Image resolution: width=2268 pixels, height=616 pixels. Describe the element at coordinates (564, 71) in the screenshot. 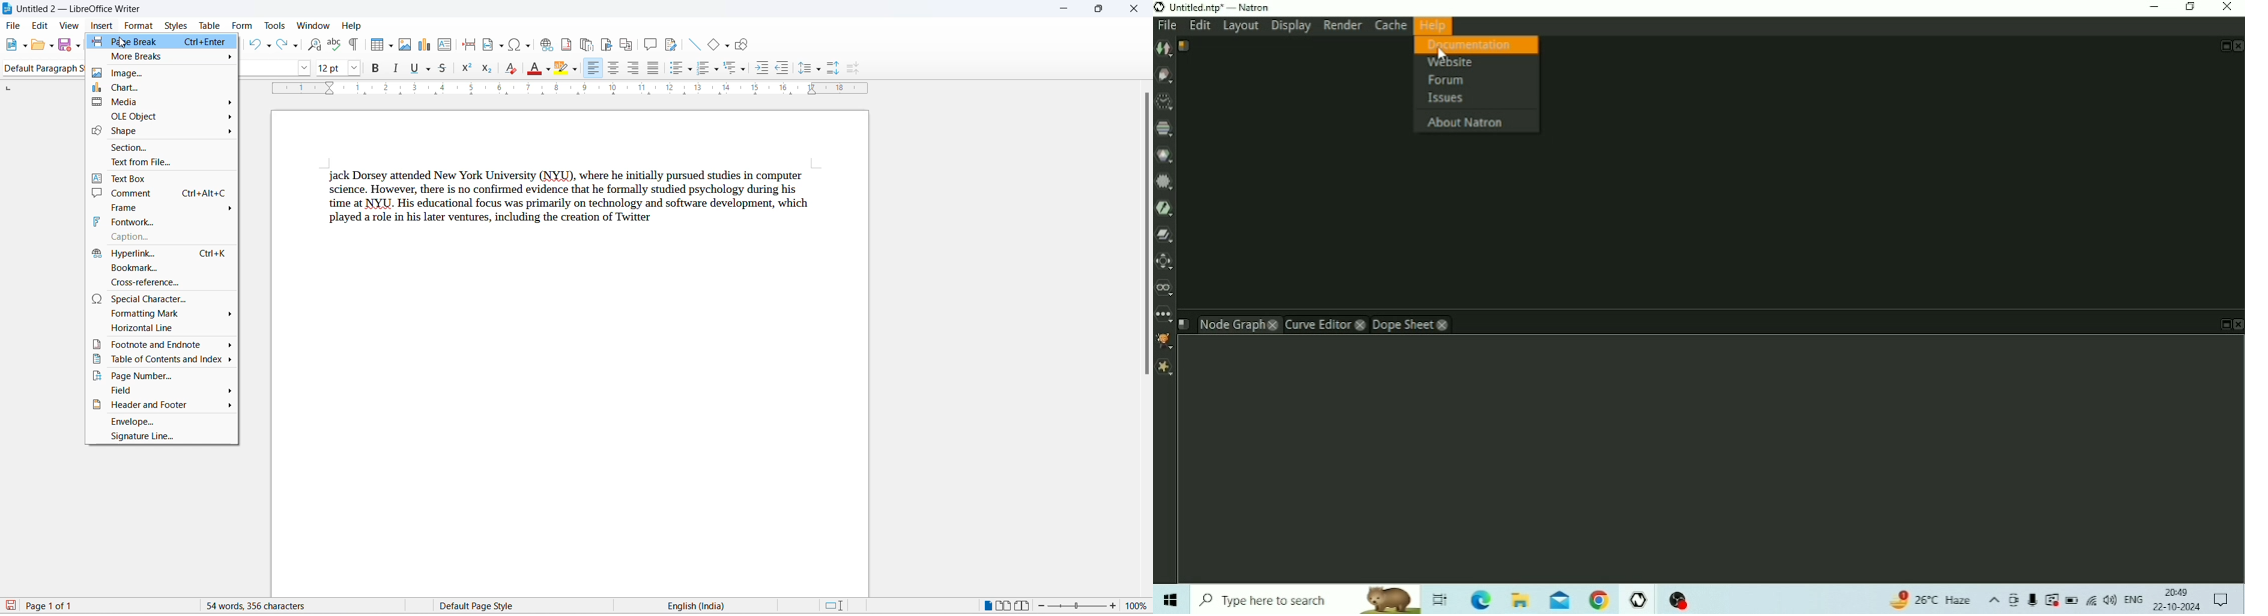

I see `character highlighting icon` at that location.